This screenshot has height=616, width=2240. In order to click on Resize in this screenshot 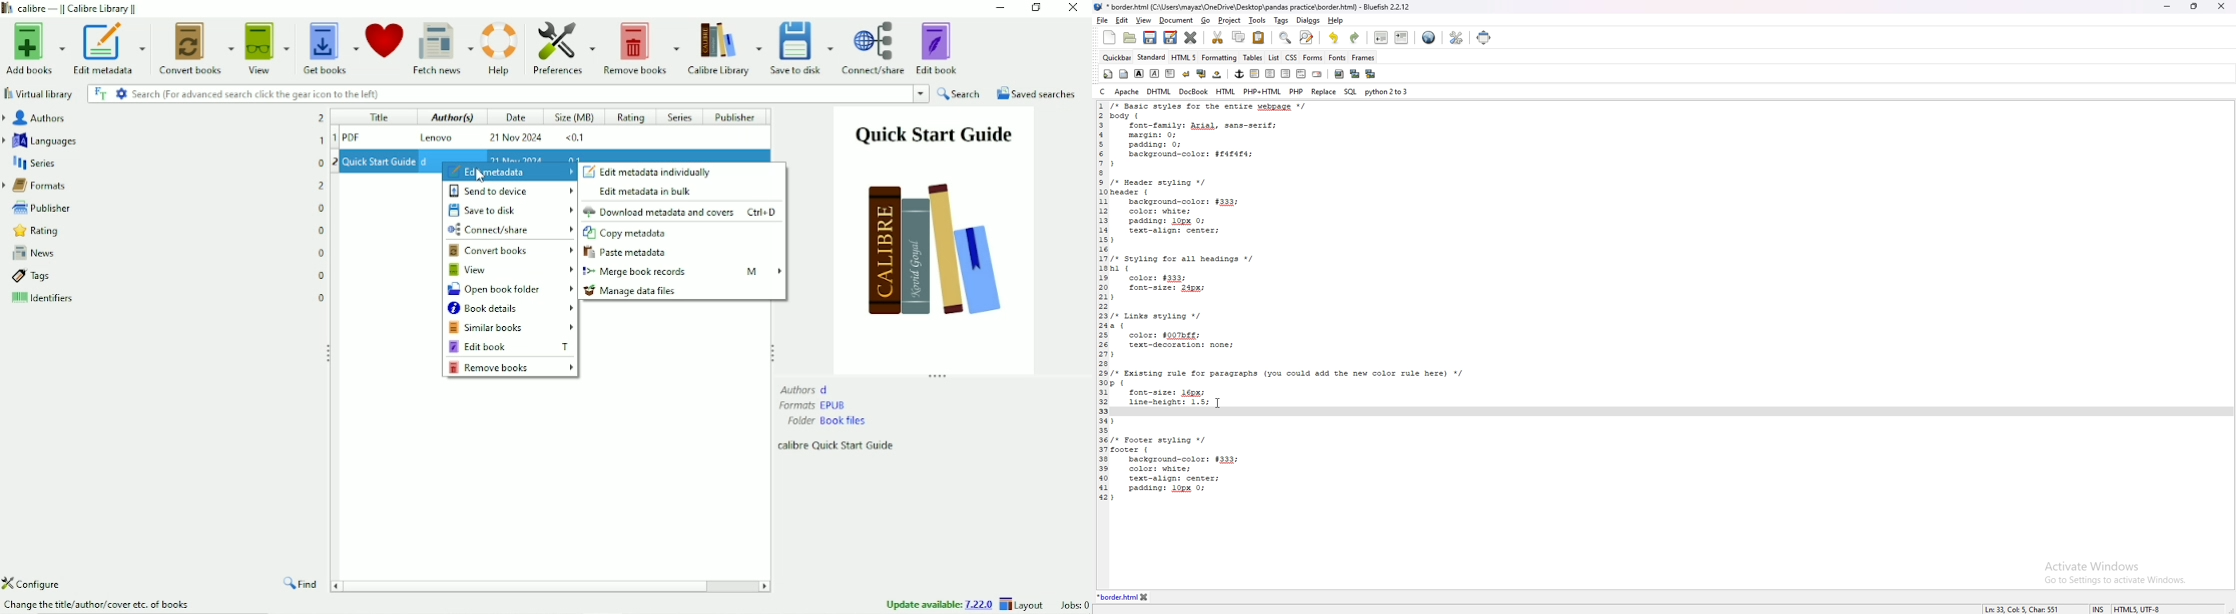, I will do `click(939, 376)`.